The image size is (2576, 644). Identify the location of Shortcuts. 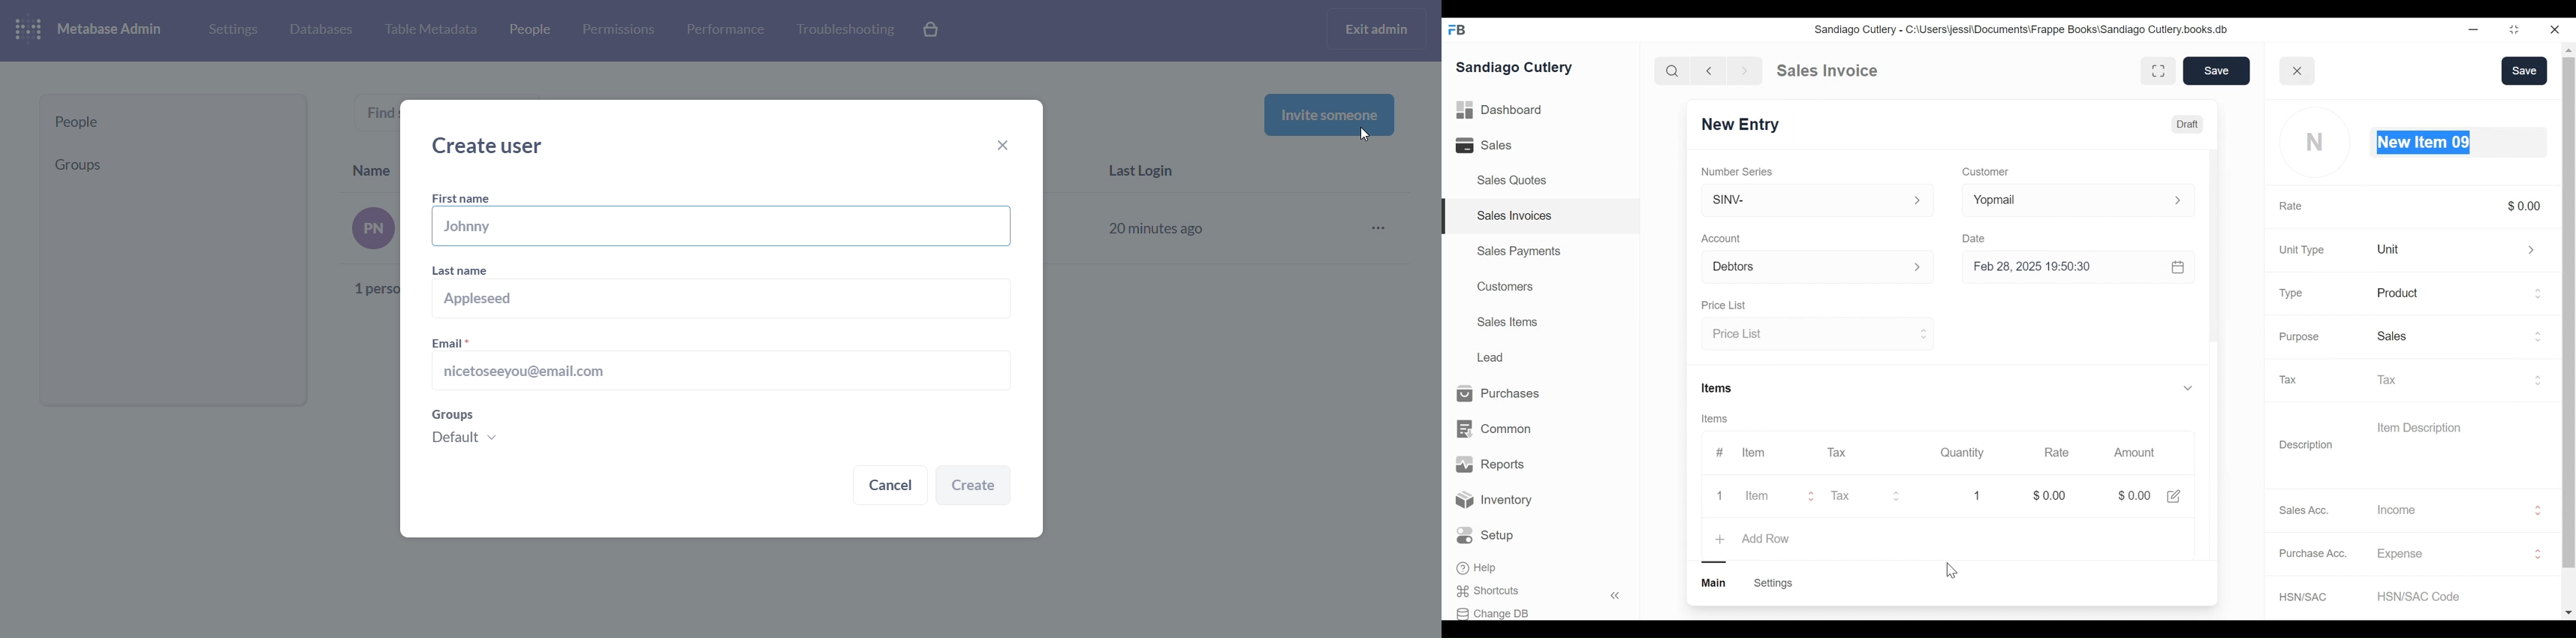
(1492, 591).